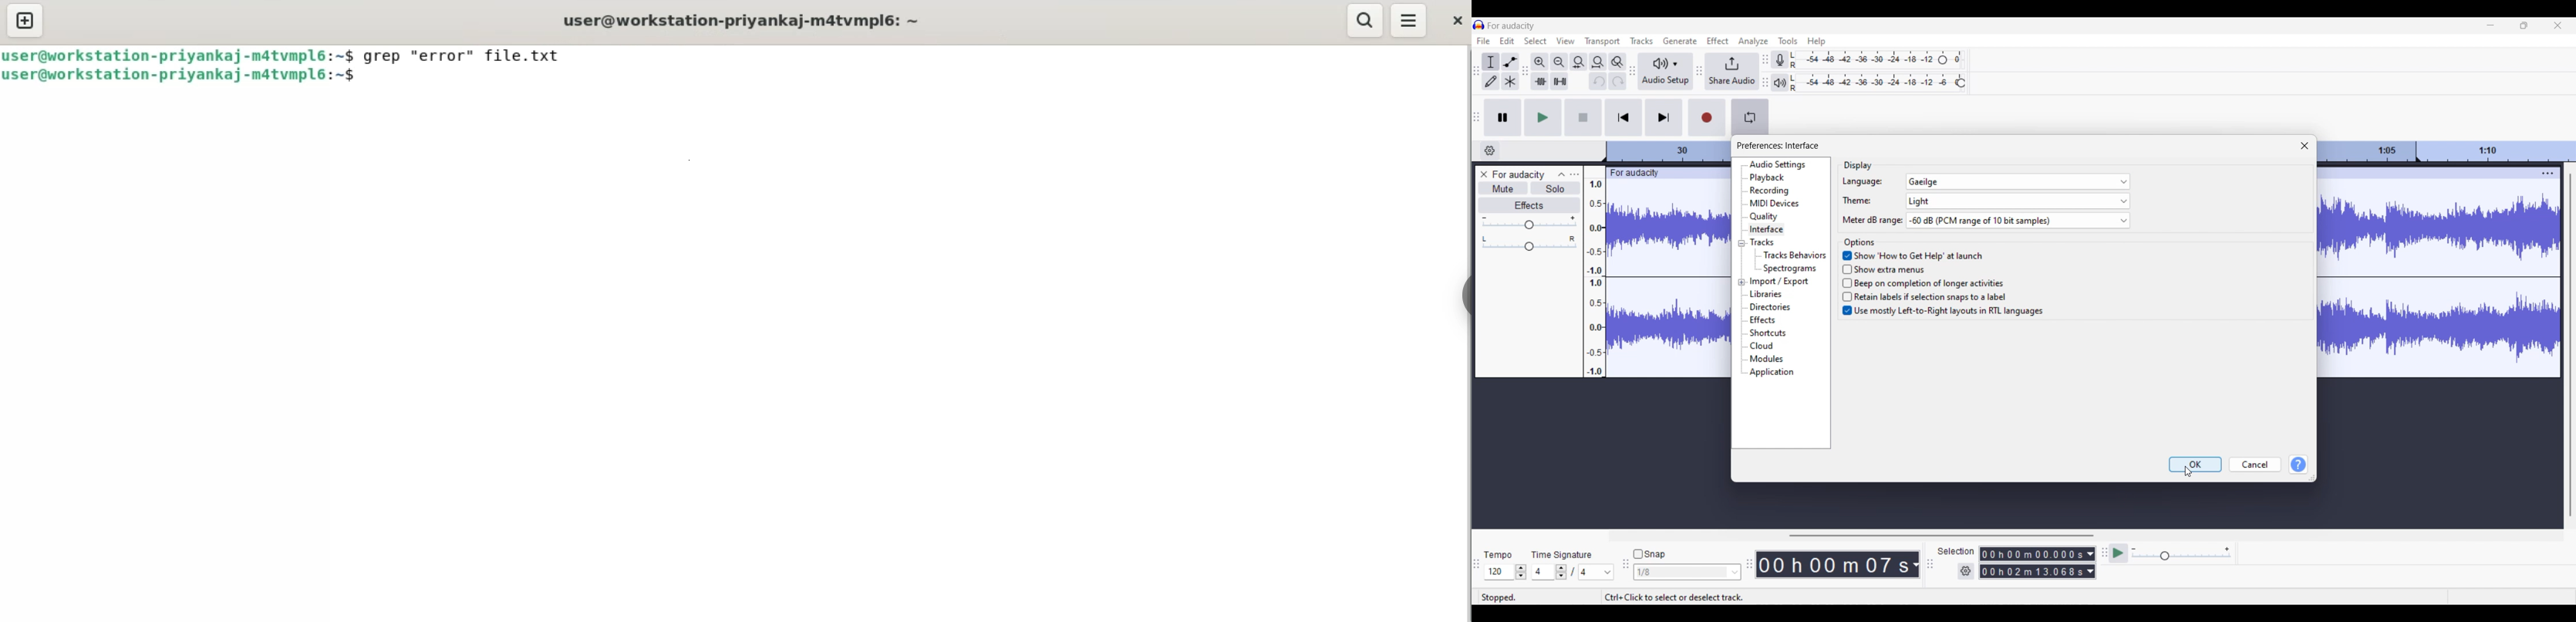 The width and height of the screenshot is (2576, 644). Describe the element at coordinates (1792, 268) in the screenshot. I see `Spectogram` at that location.